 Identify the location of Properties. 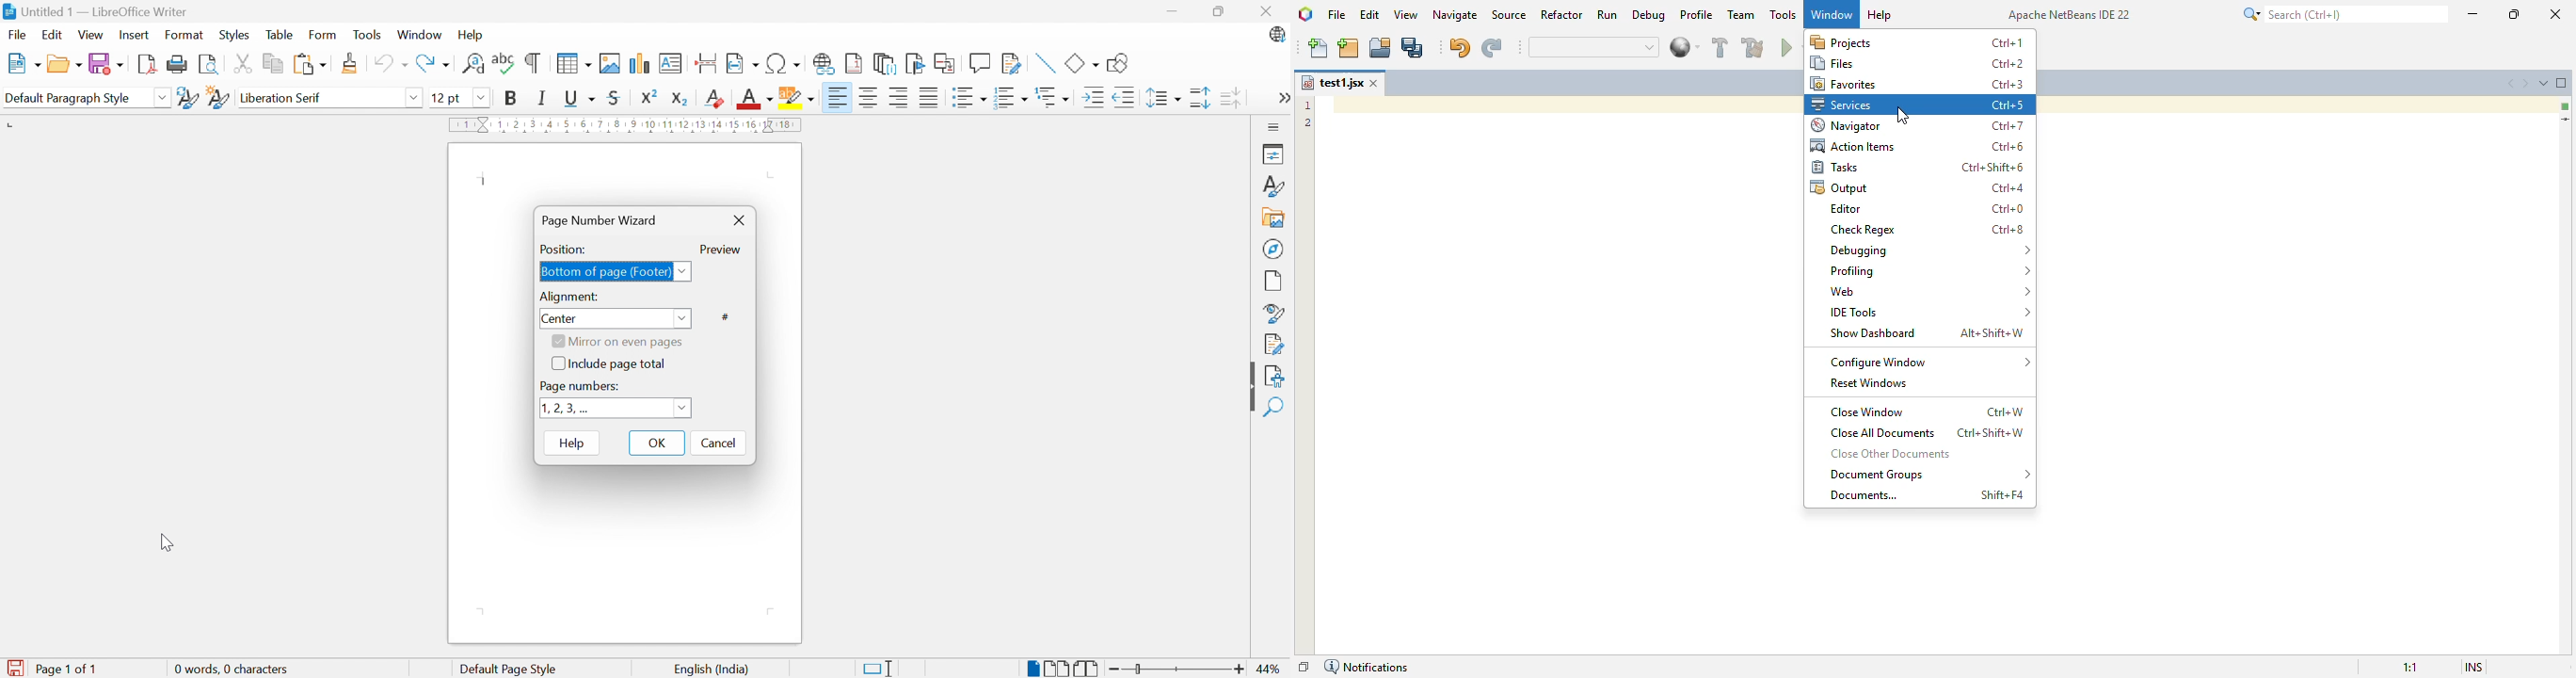
(1271, 153).